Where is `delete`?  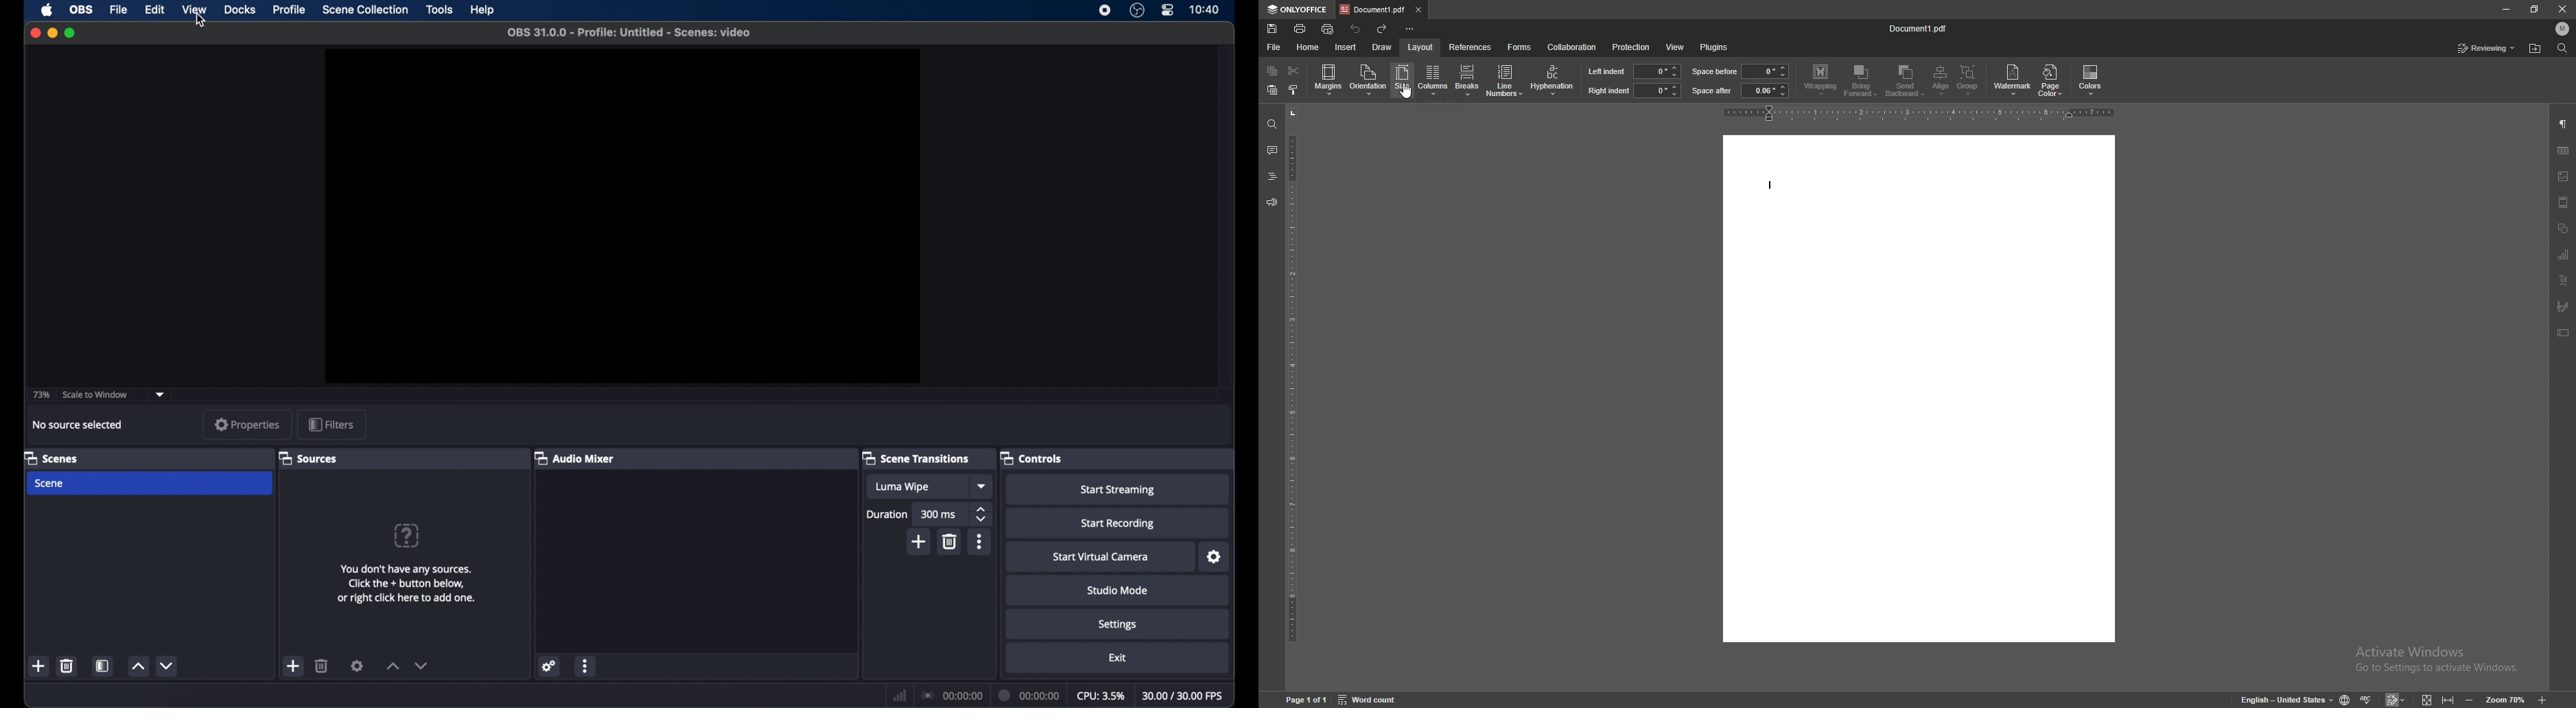
delete is located at coordinates (949, 541).